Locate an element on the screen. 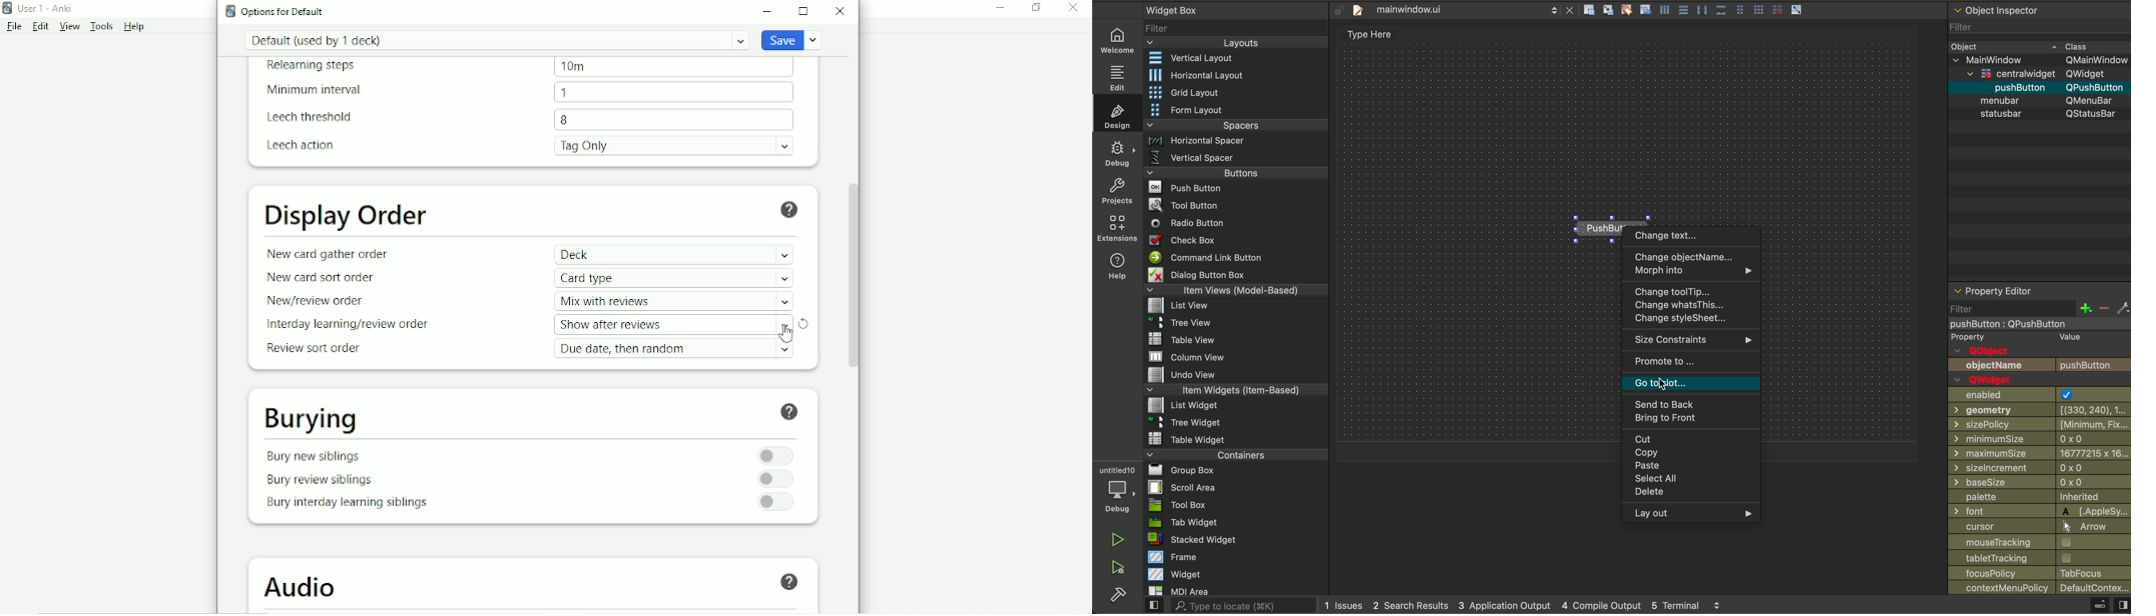  Push button is located at coordinates (1587, 225).